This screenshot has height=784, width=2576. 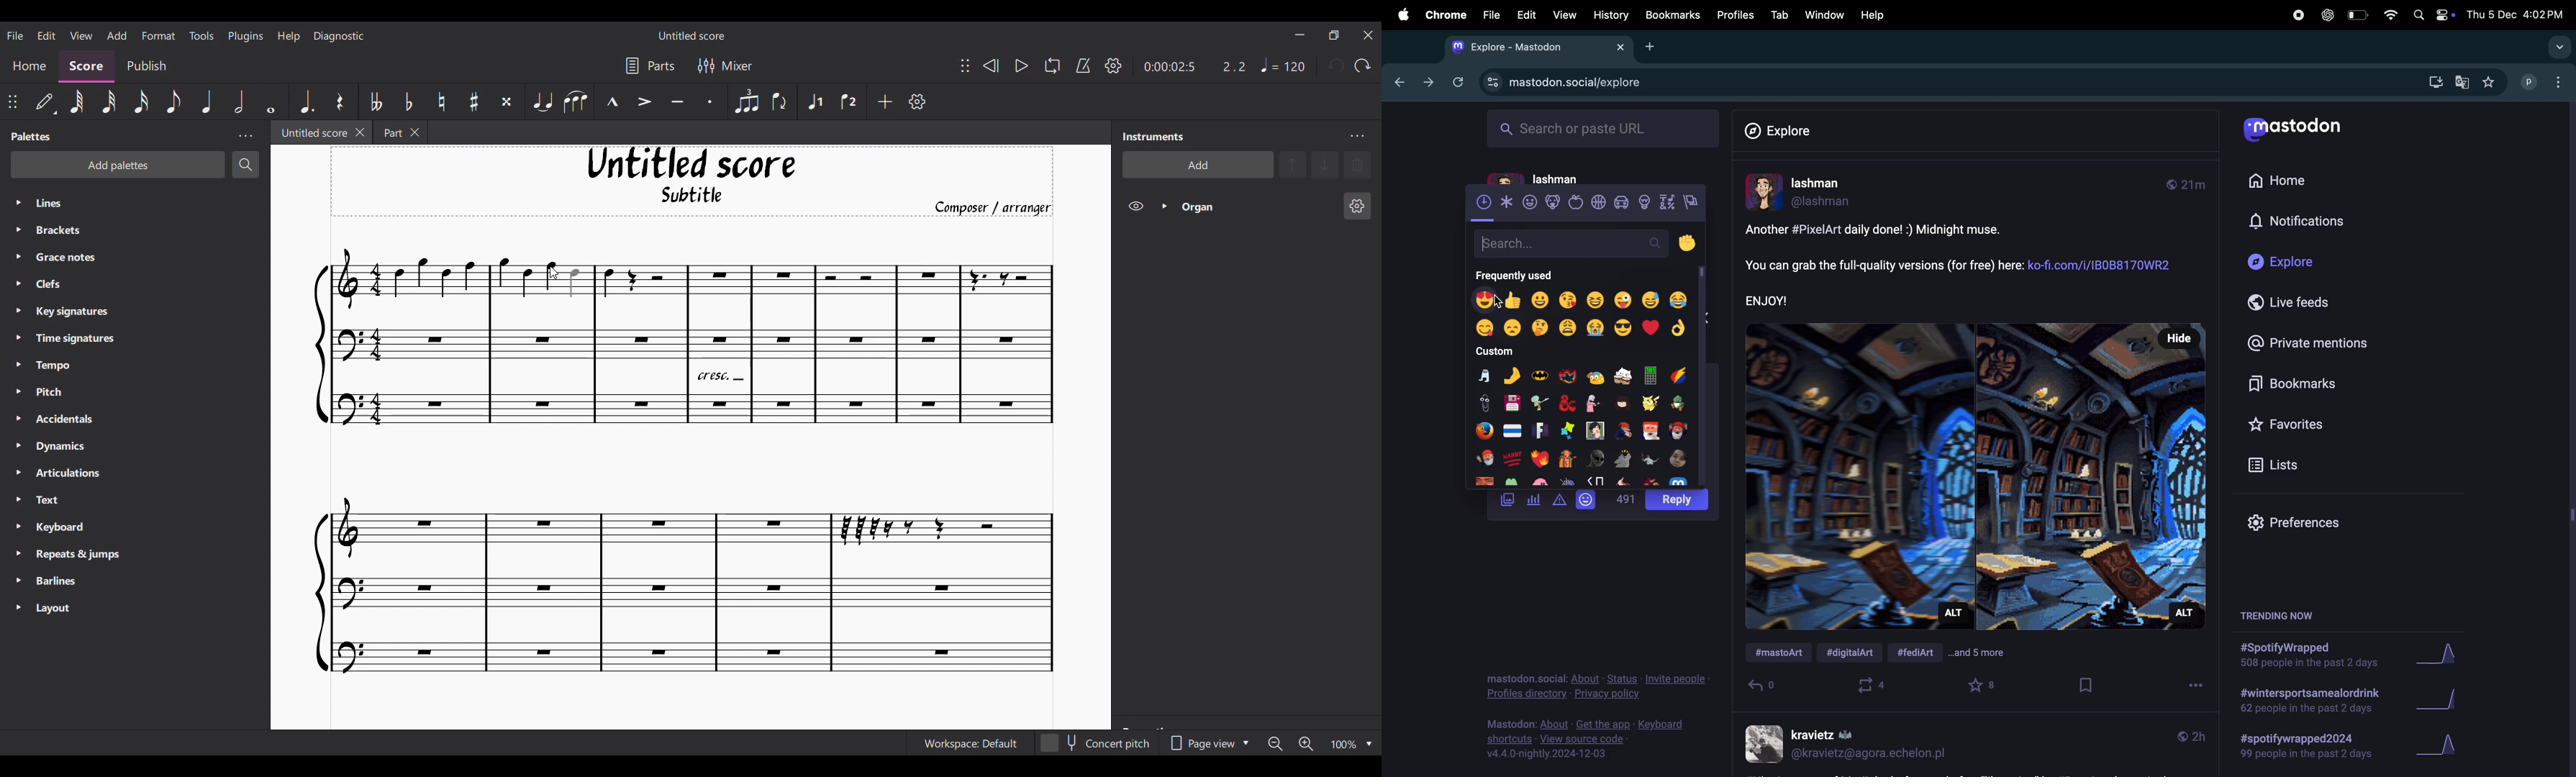 What do you see at coordinates (1257, 206) in the screenshot?
I see `Current instrument` at bounding box center [1257, 206].